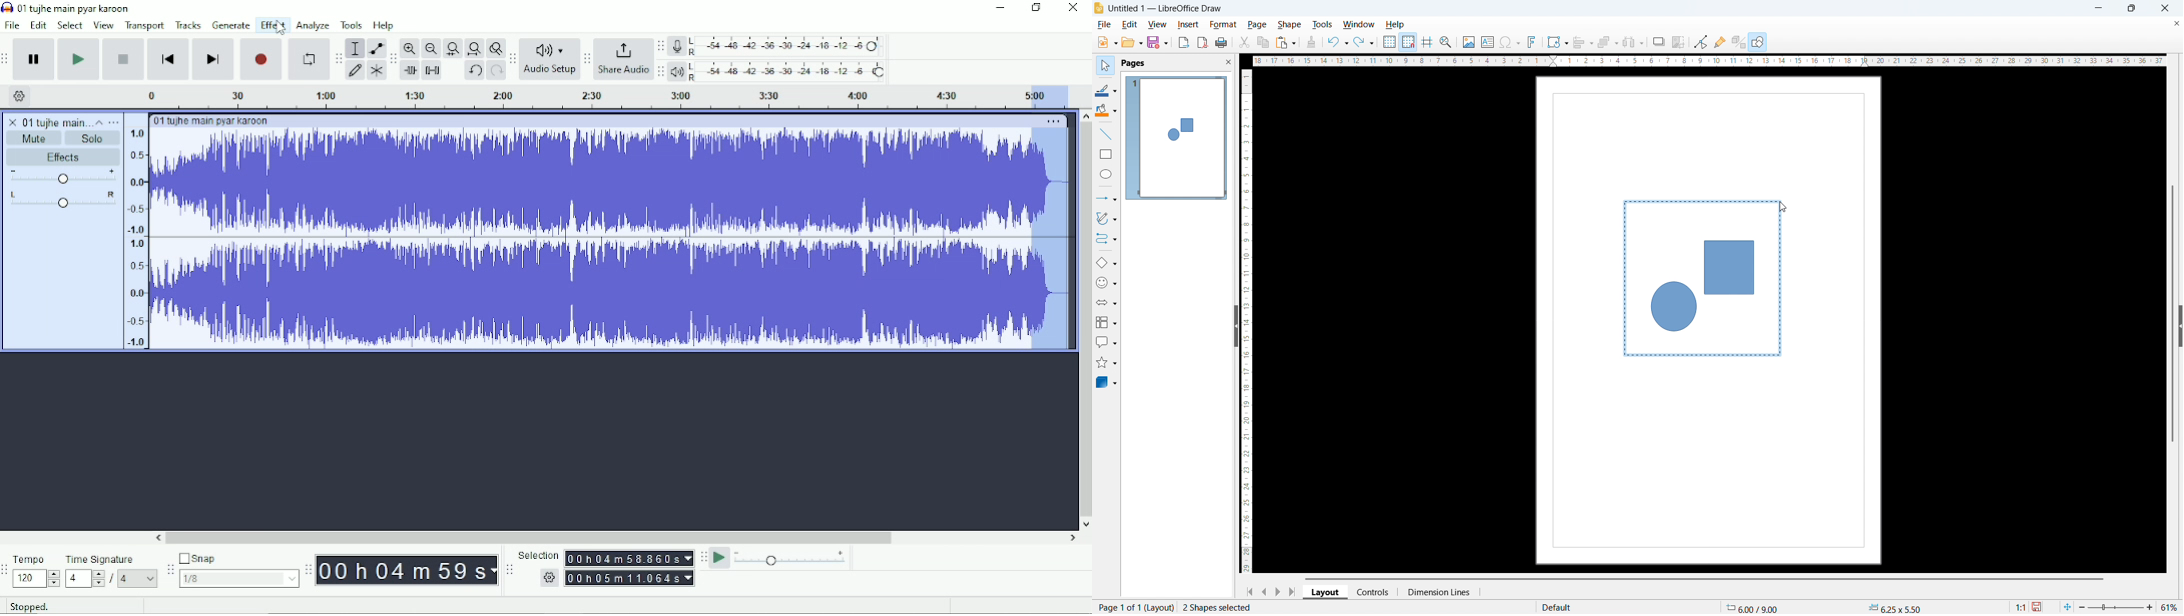 This screenshot has width=2184, height=616. Describe the element at coordinates (1709, 61) in the screenshot. I see `horizontal ruler` at that location.